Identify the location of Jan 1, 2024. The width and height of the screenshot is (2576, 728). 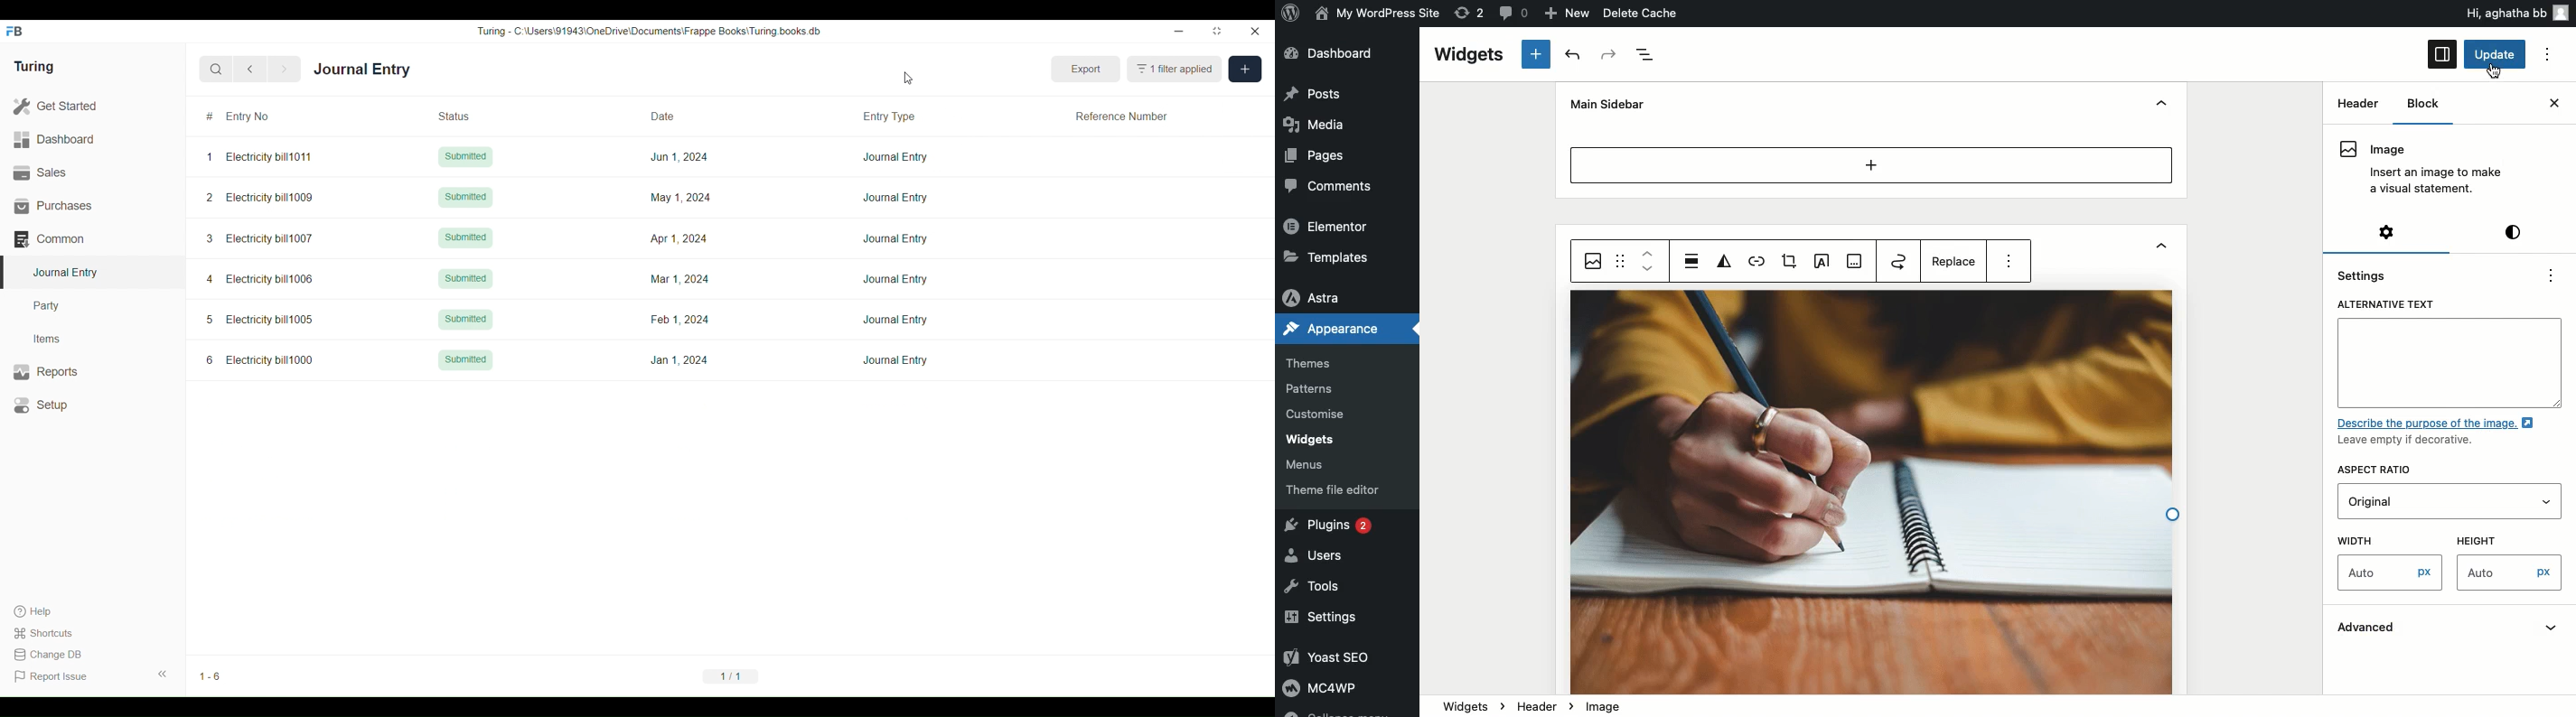
(680, 360).